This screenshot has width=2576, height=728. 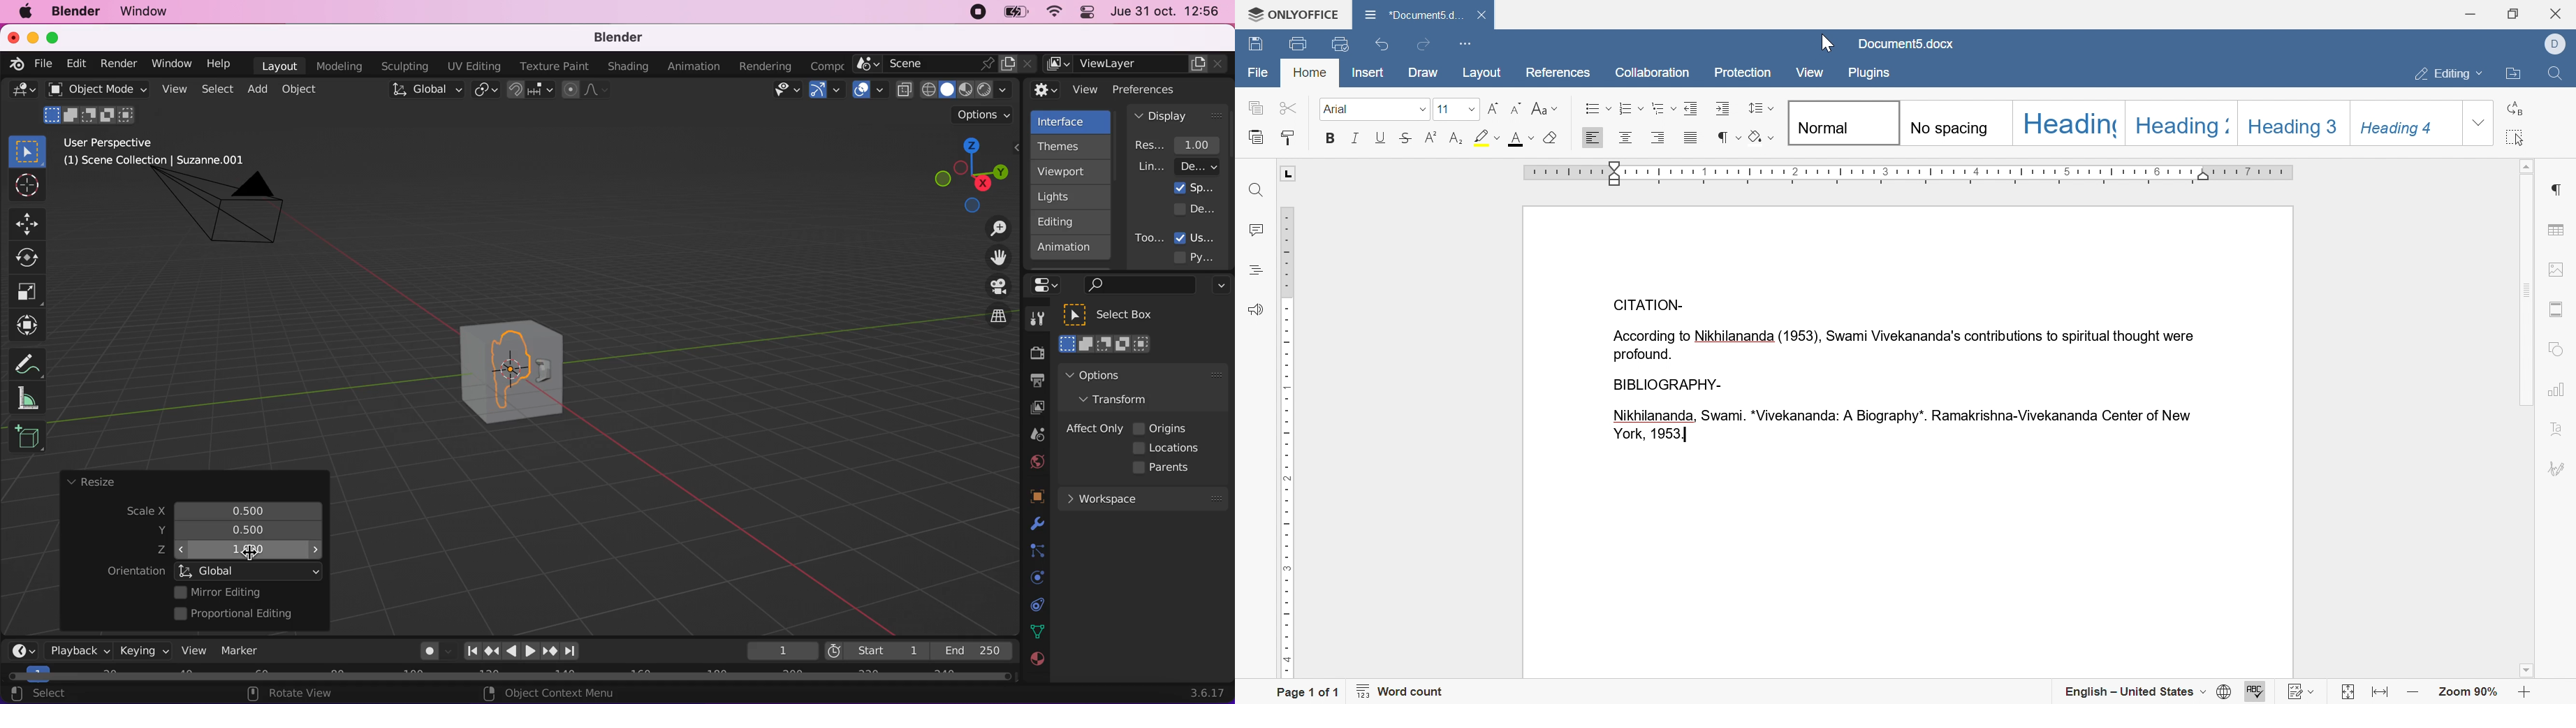 What do you see at coordinates (870, 90) in the screenshot?
I see `overlays` at bounding box center [870, 90].